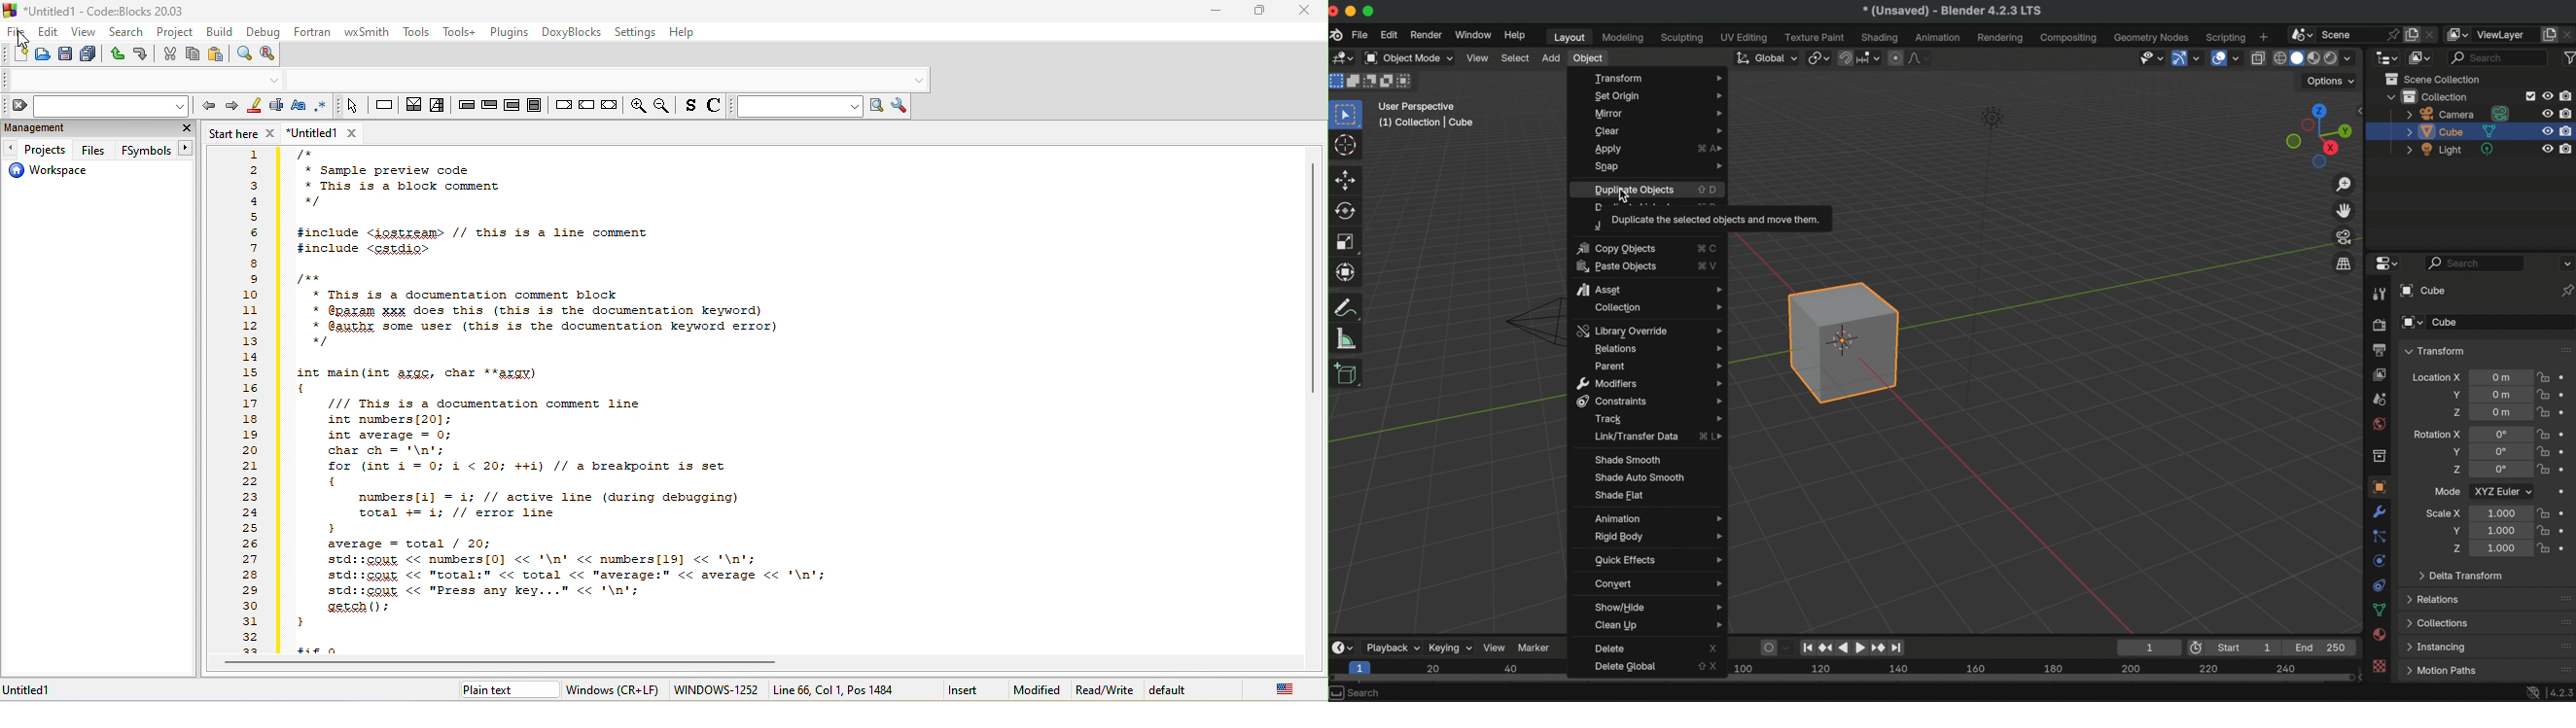 This screenshot has height=728, width=2576. Describe the element at coordinates (183, 127) in the screenshot. I see `close` at that location.